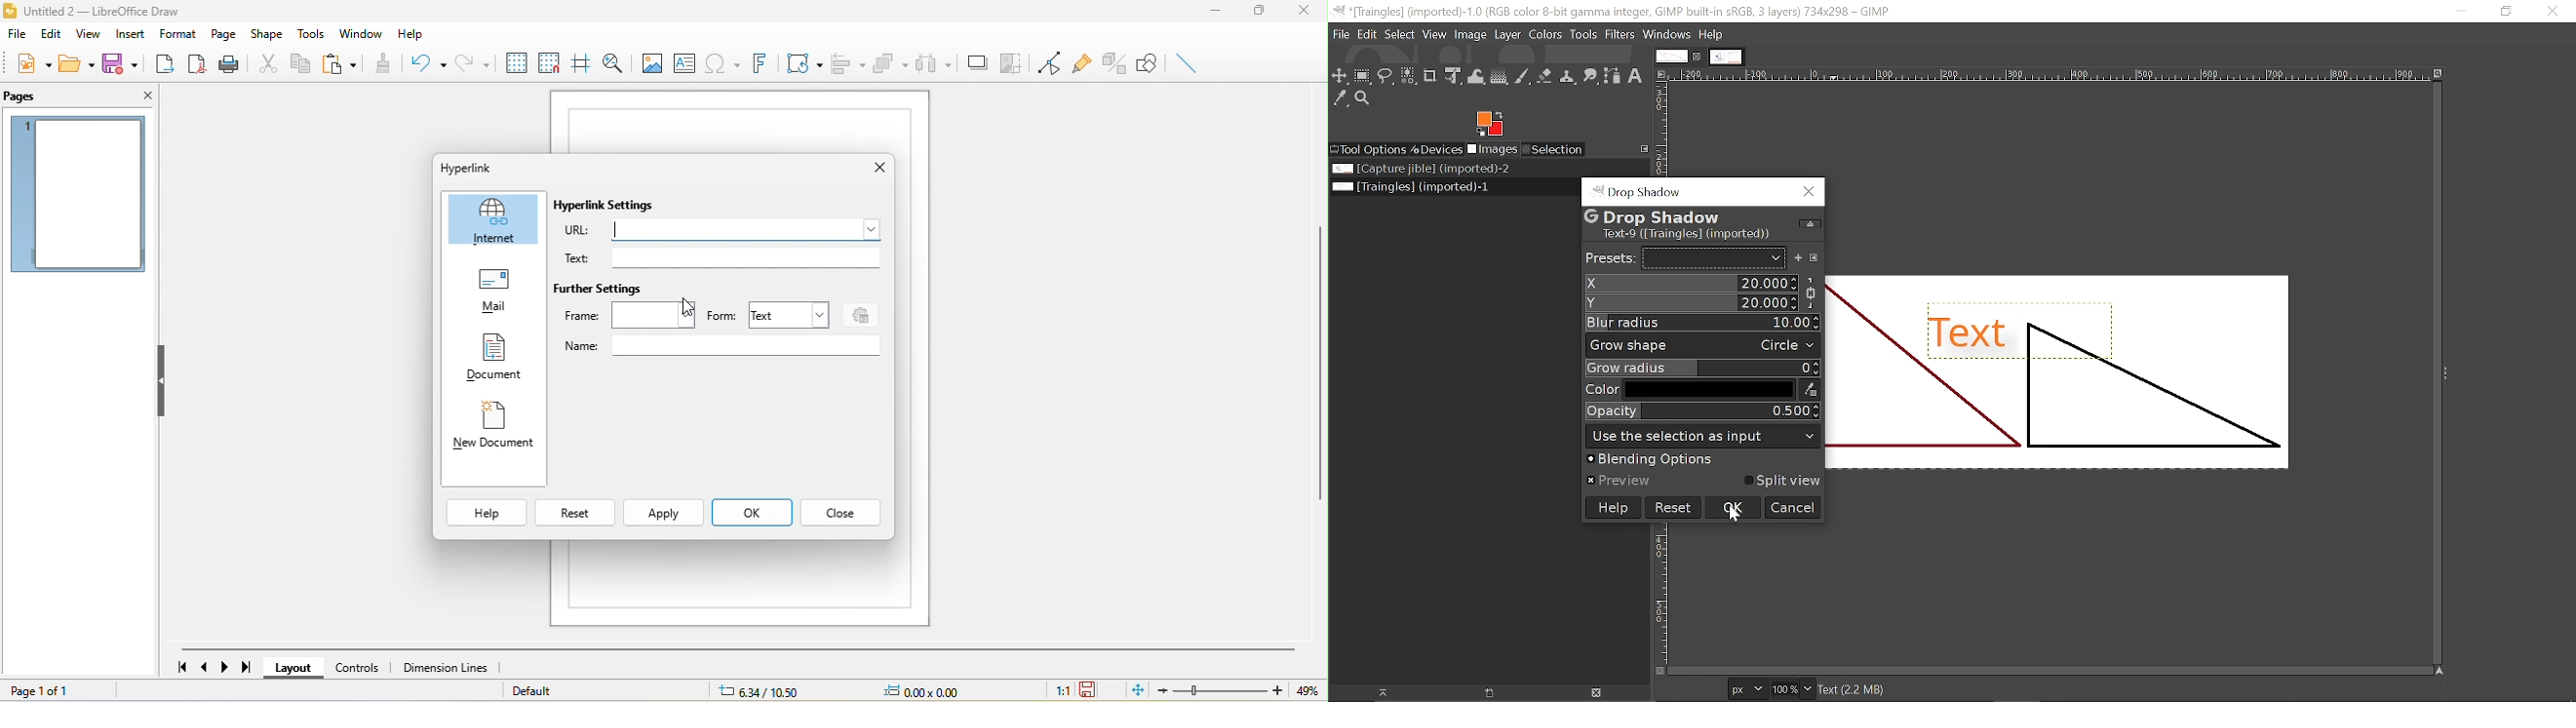 The height and width of the screenshot is (728, 2576). What do you see at coordinates (180, 34) in the screenshot?
I see `format` at bounding box center [180, 34].